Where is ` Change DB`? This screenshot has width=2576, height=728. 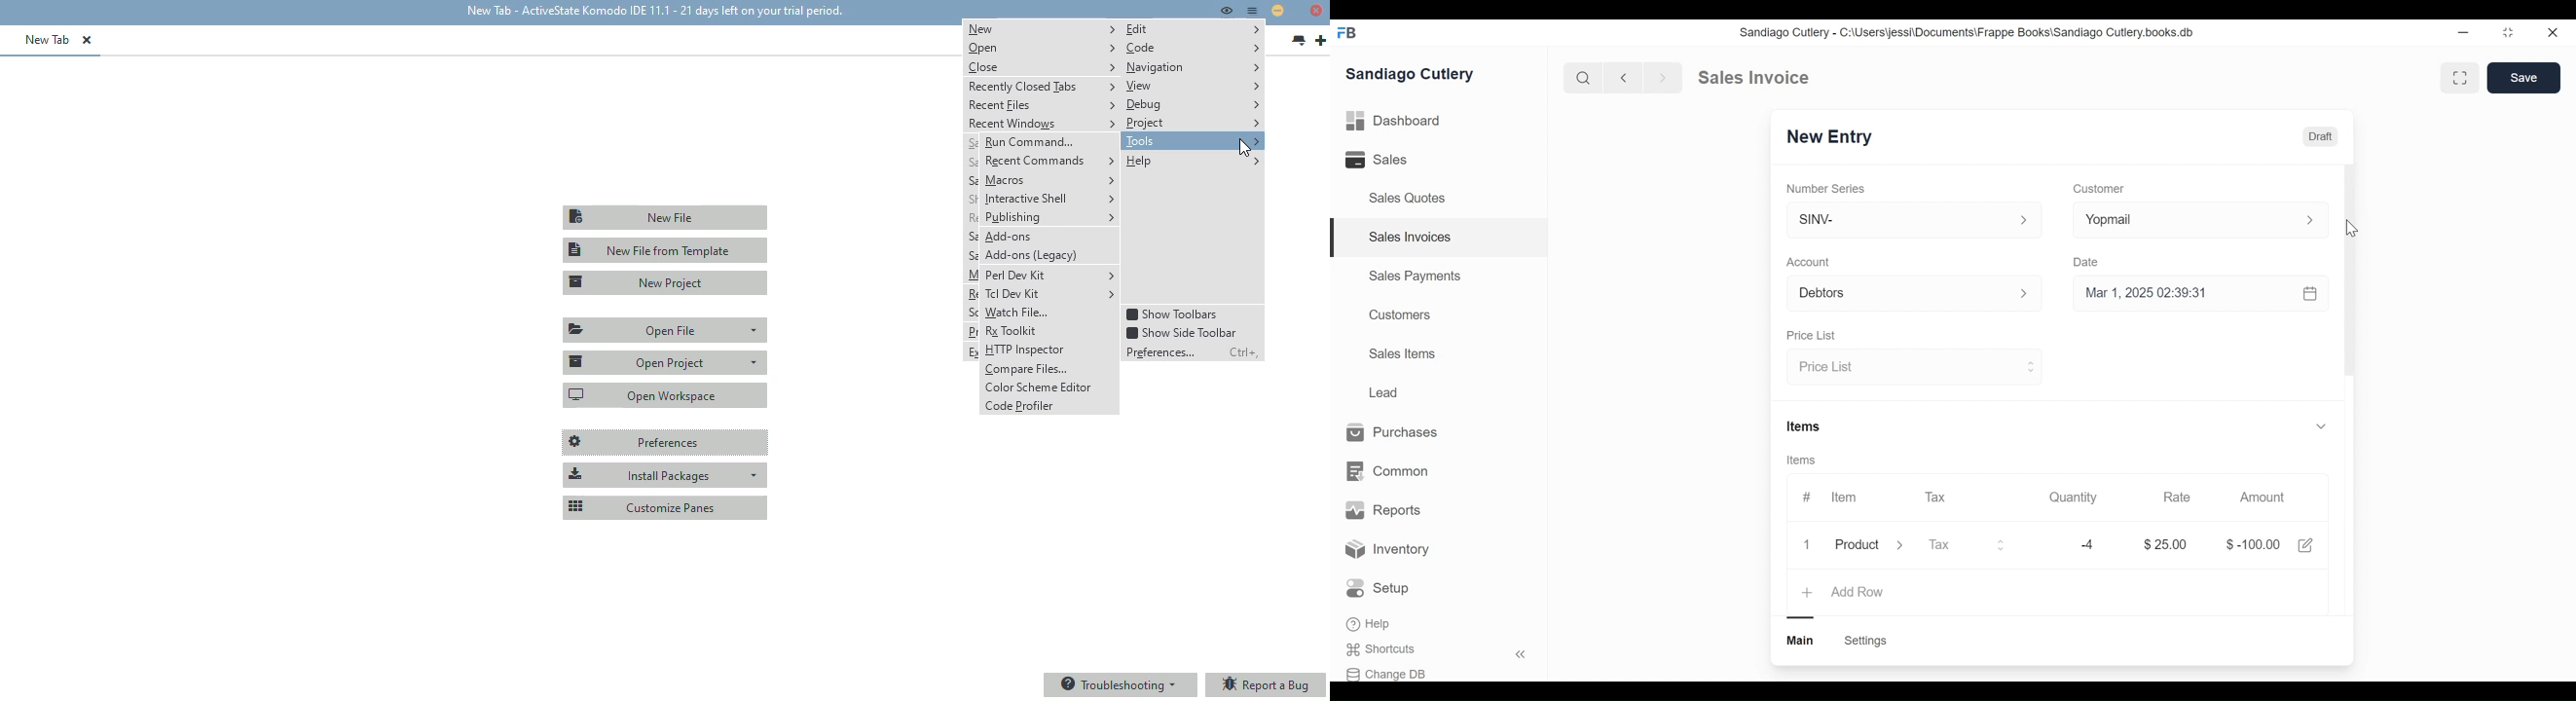
 Change DB is located at coordinates (1387, 674).